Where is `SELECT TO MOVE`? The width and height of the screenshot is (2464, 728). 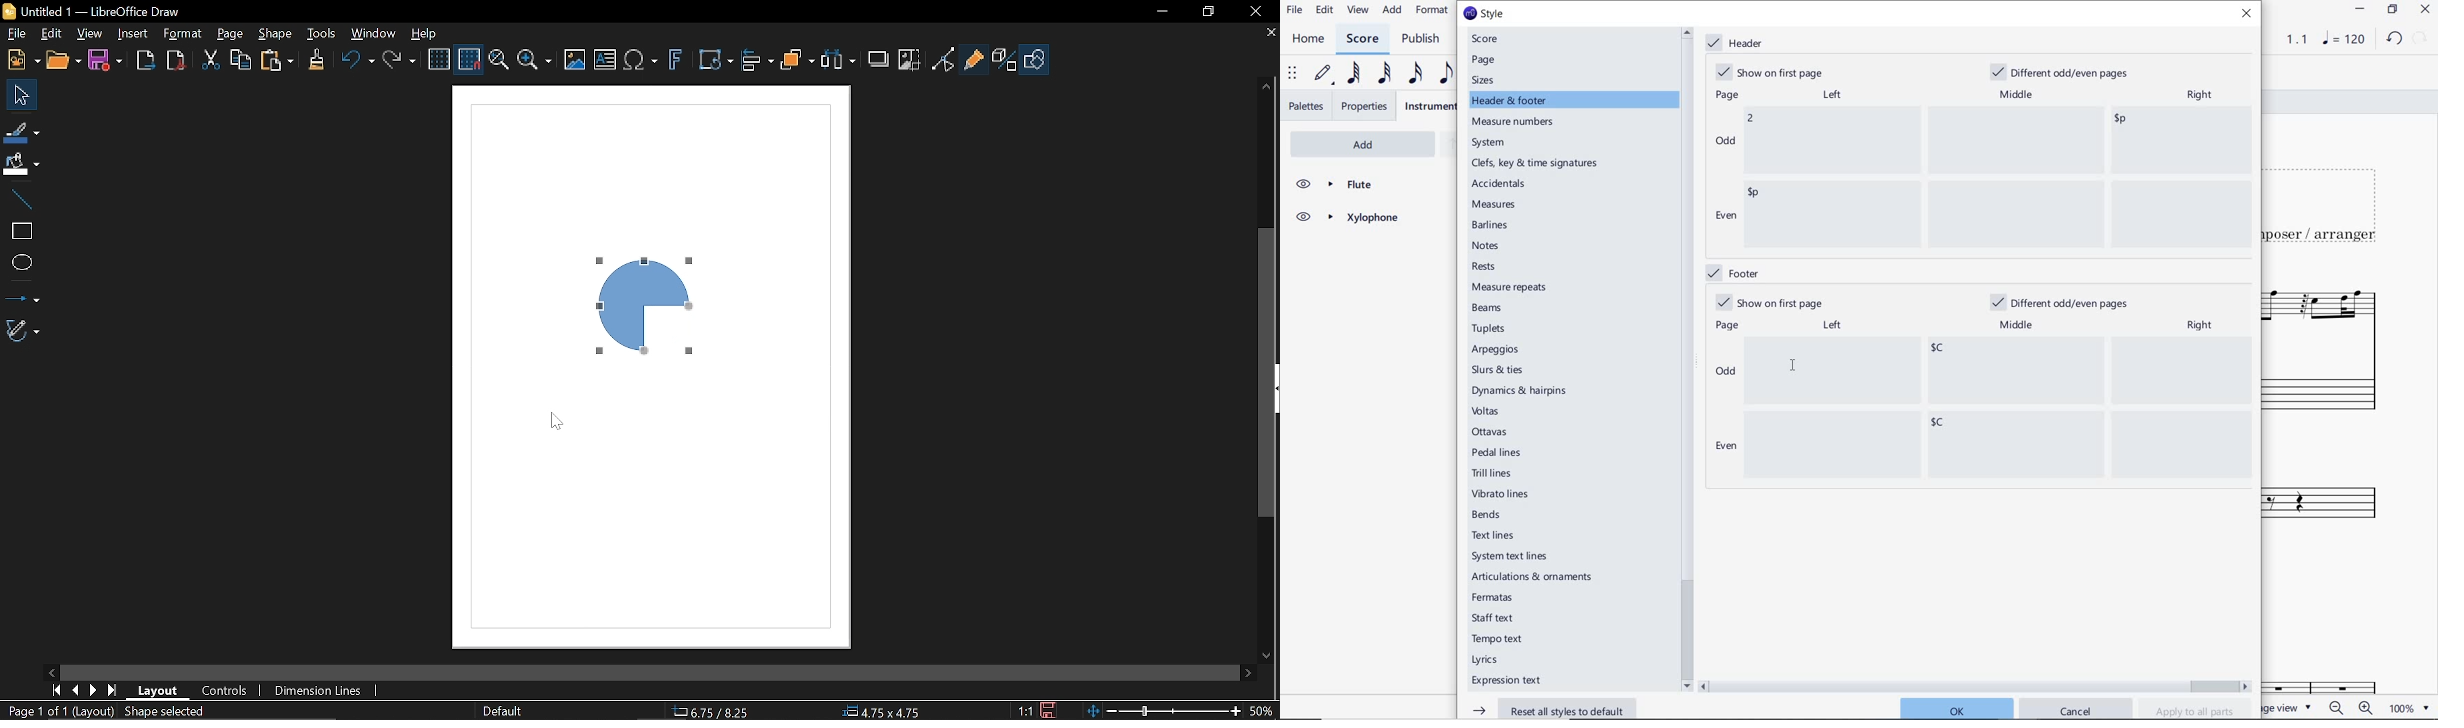
SELECT TO MOVE is located at coordinates (1292, 74).